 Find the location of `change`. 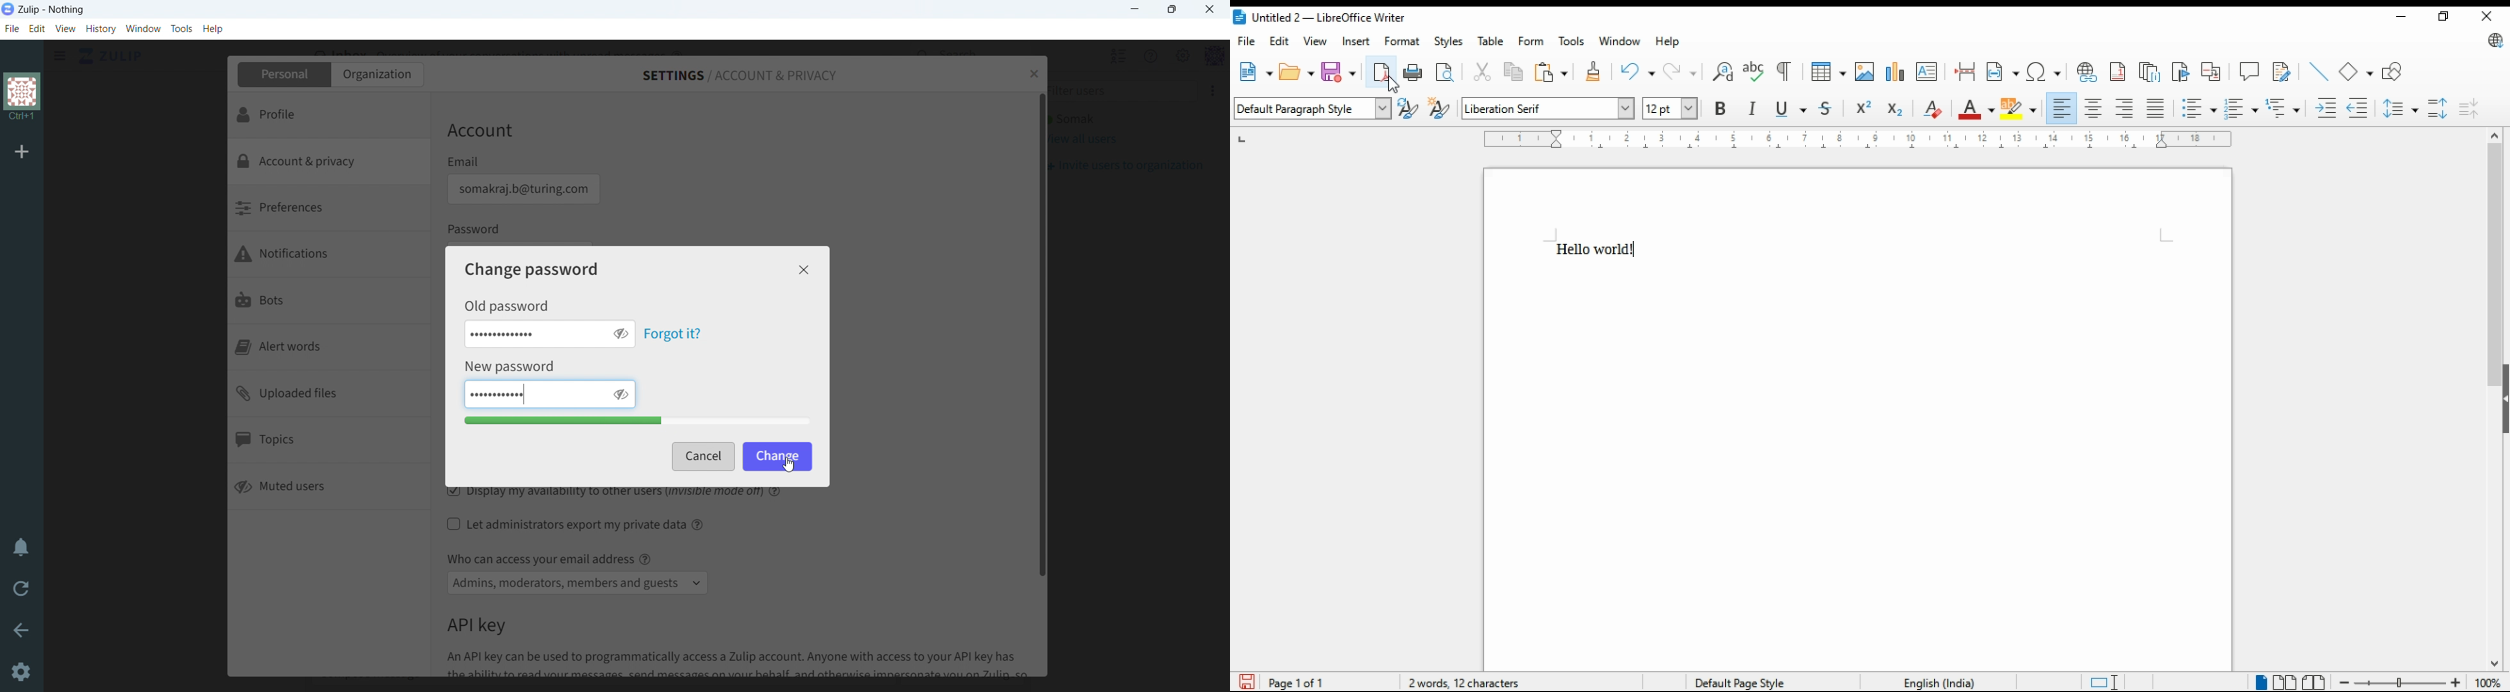

change is located at coordinates (777, 455).